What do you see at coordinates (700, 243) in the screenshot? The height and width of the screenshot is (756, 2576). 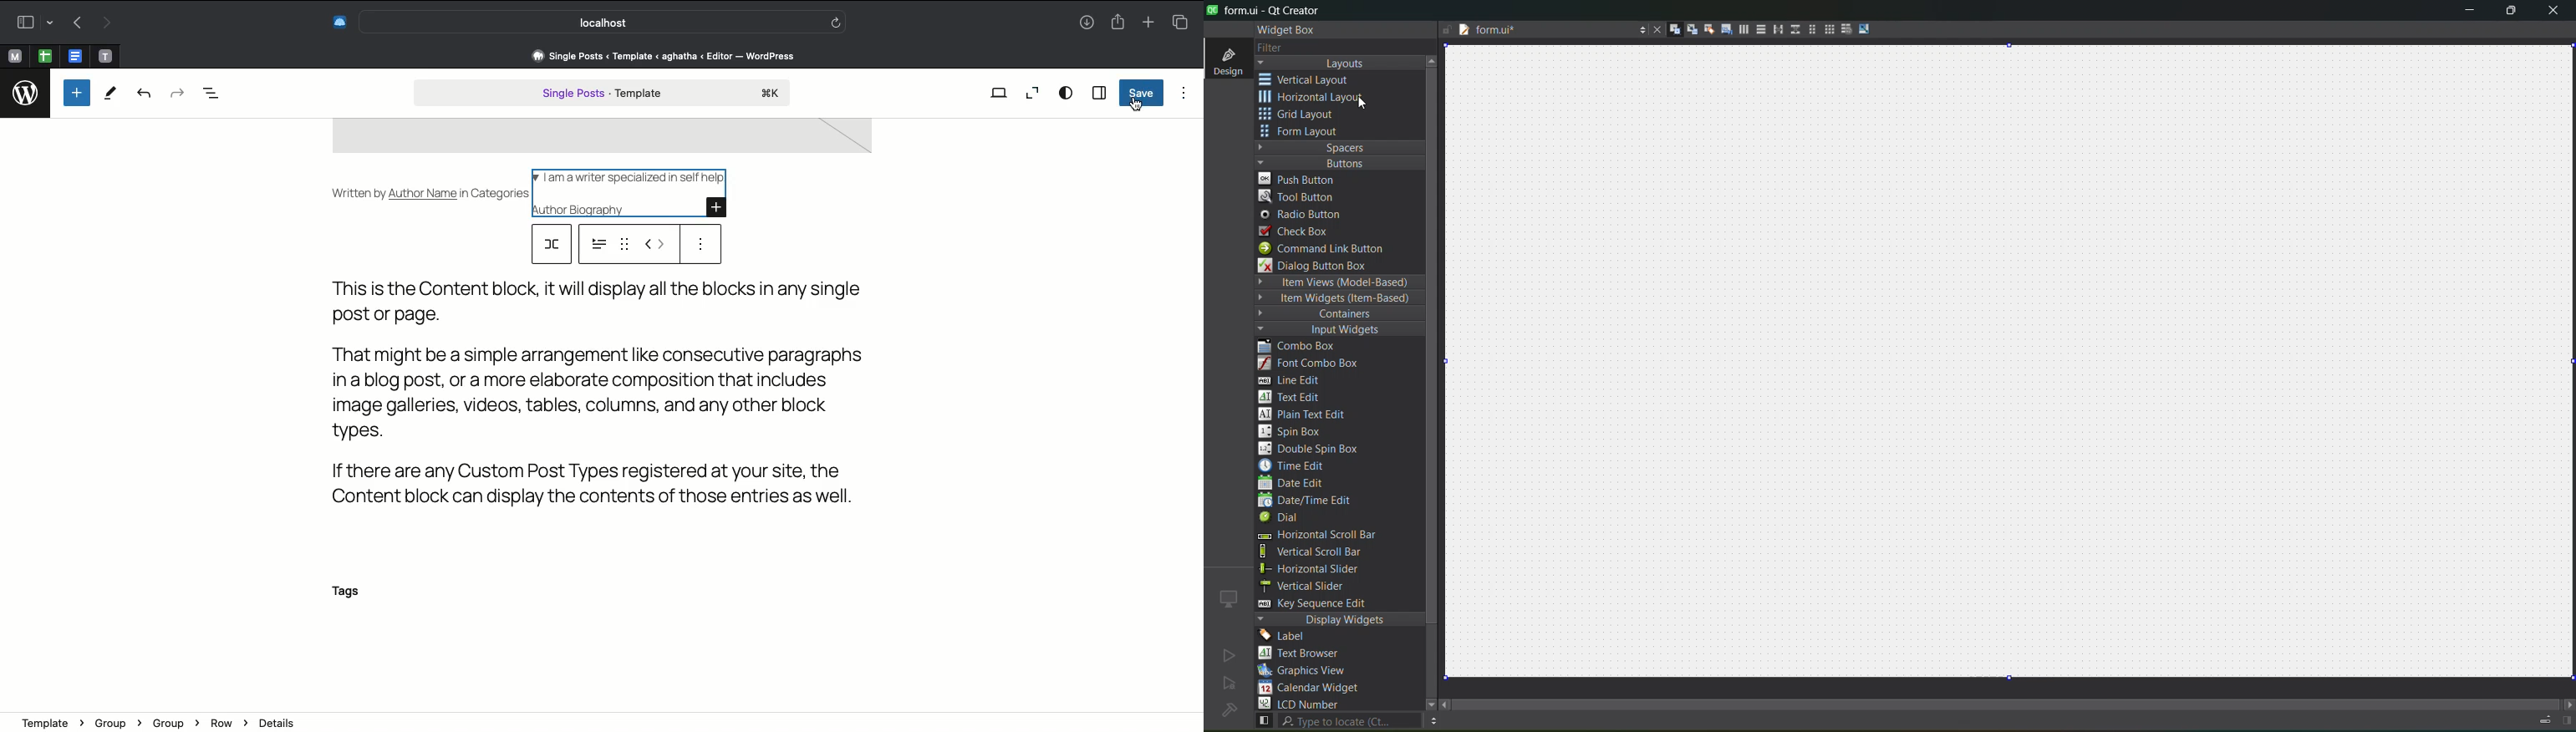 I see `Options` at bounding box center [700, 243].